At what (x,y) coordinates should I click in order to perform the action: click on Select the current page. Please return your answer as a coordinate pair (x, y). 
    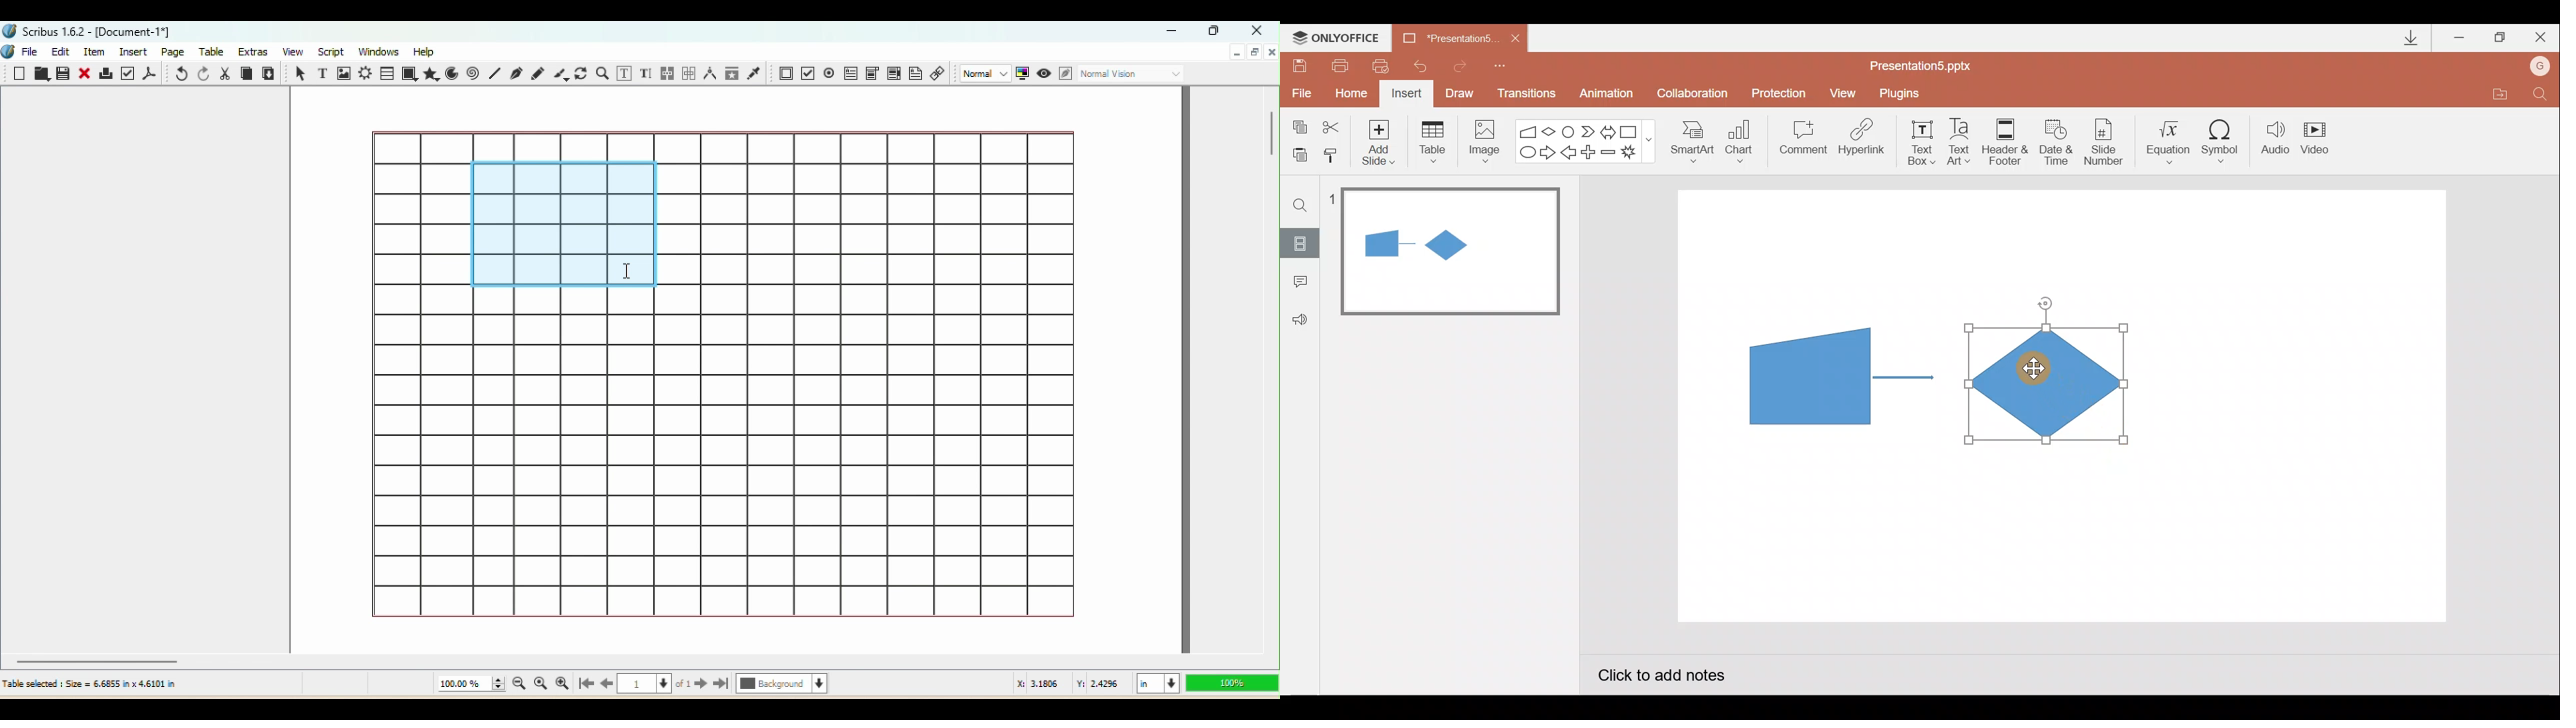
    Looking at the image, I should click on (655, 686).